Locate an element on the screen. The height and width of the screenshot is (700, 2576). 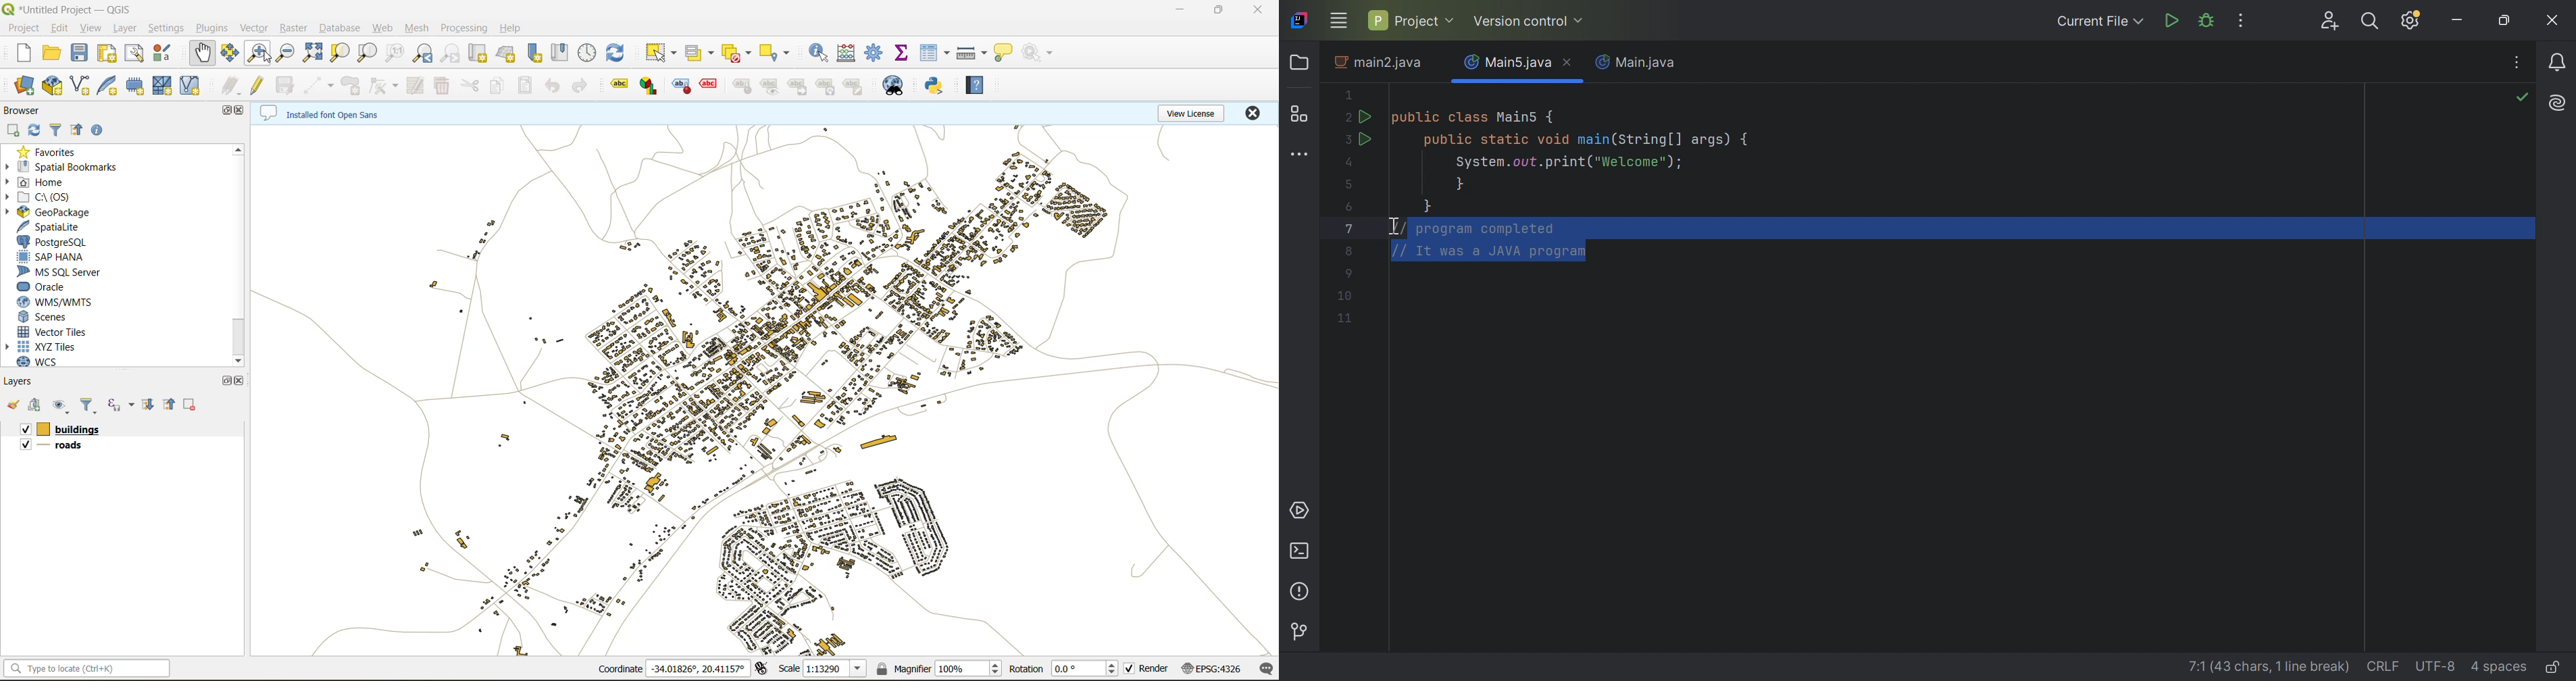
scrollbar is located at coordinates (235, 335).